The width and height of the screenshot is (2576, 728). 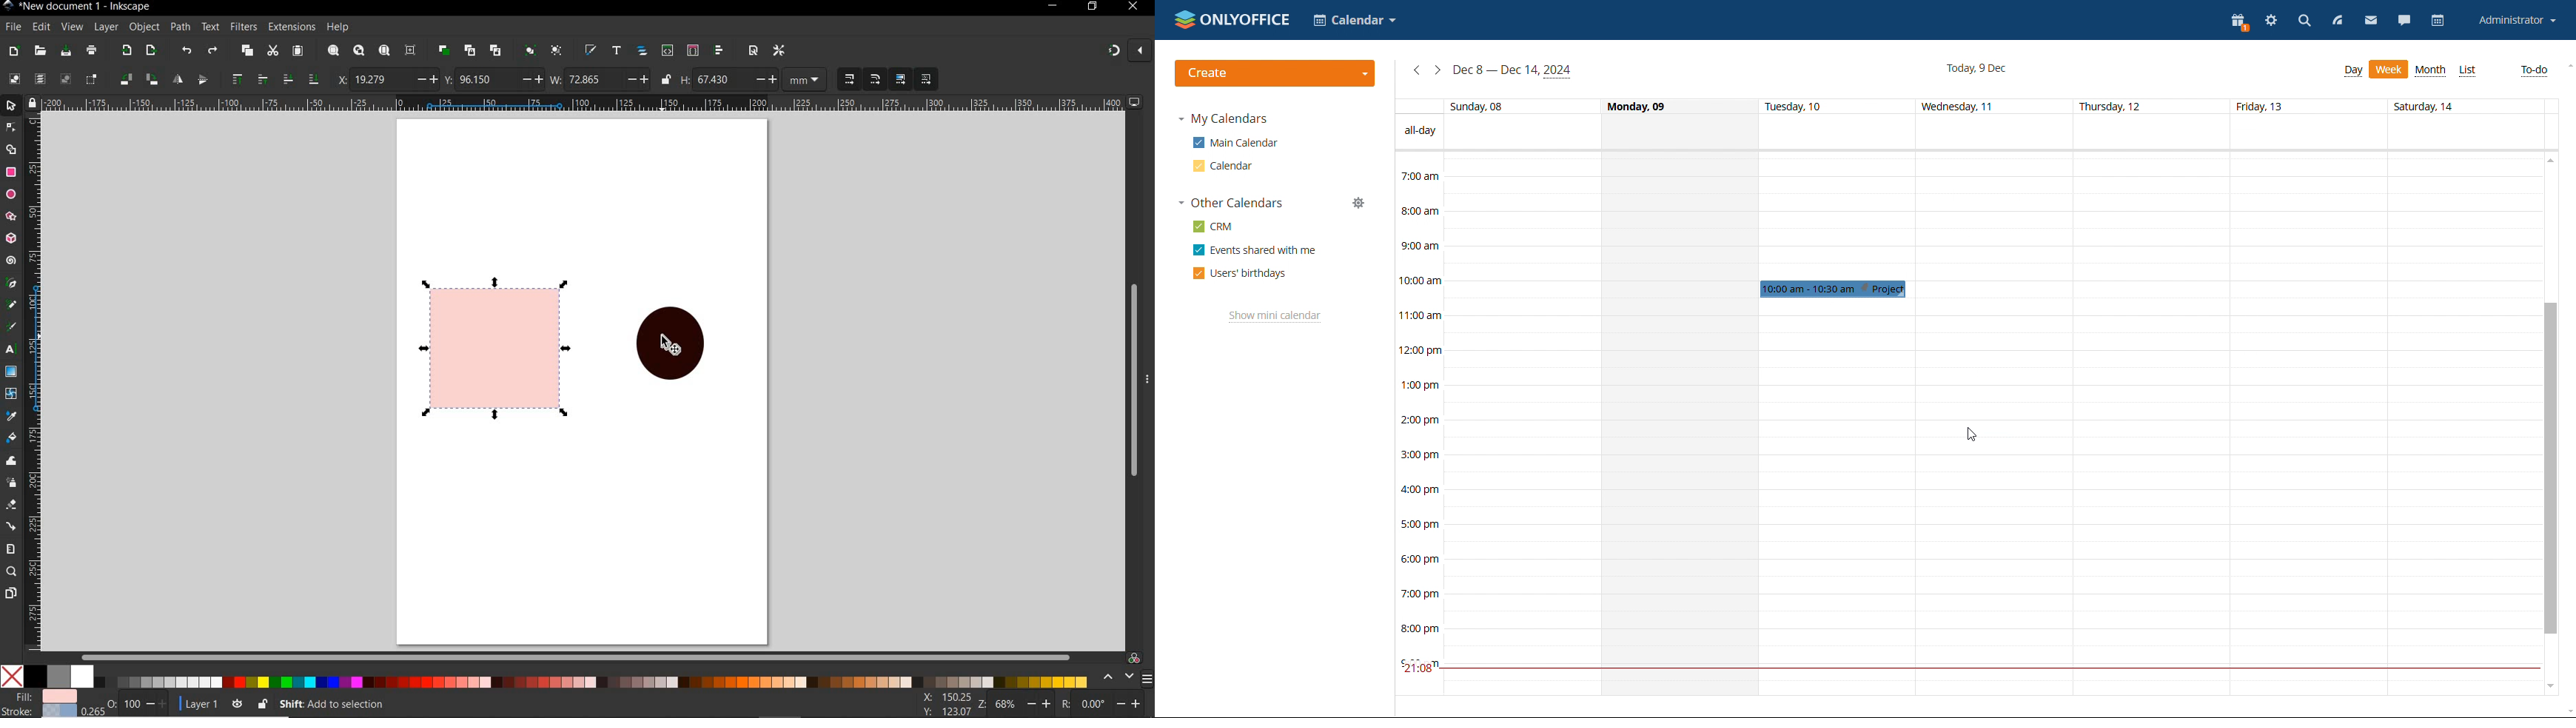 What do you see at coordinates (693, 50) in the screenshot?
I see `open selector` at bounding box center [693, 50].